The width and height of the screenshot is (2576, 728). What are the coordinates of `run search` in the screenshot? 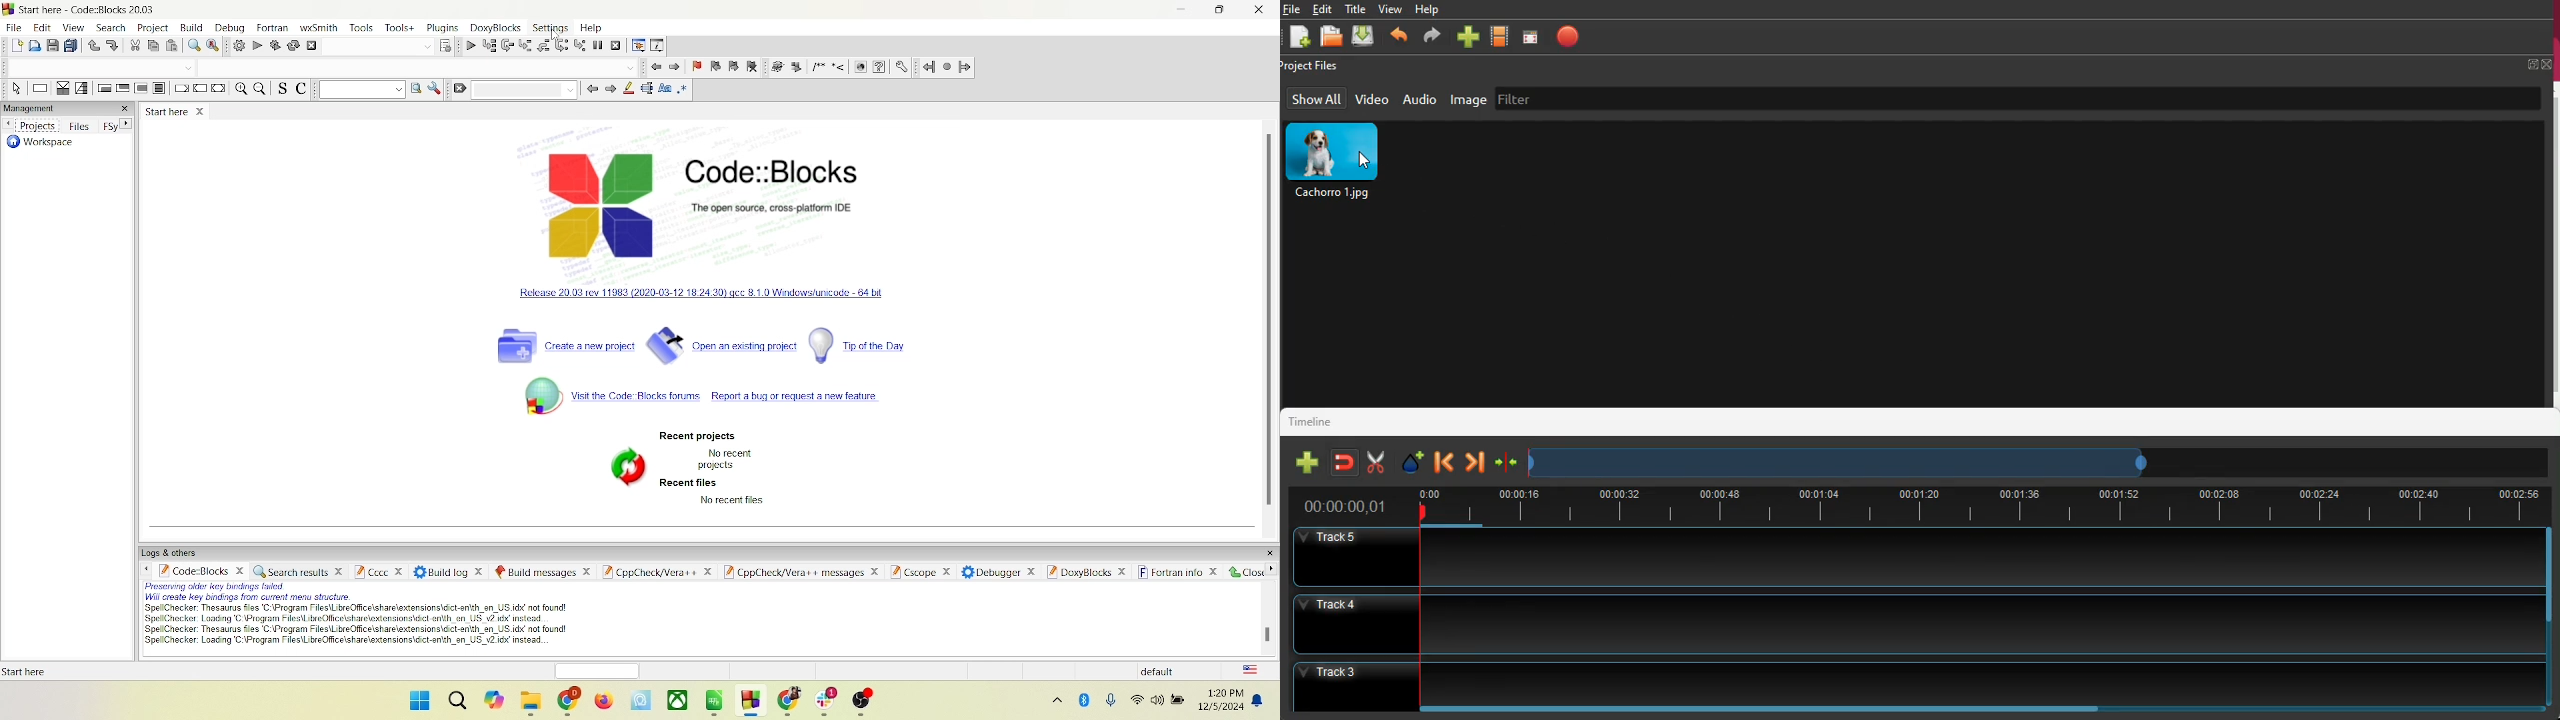 It's located at (412, 89).